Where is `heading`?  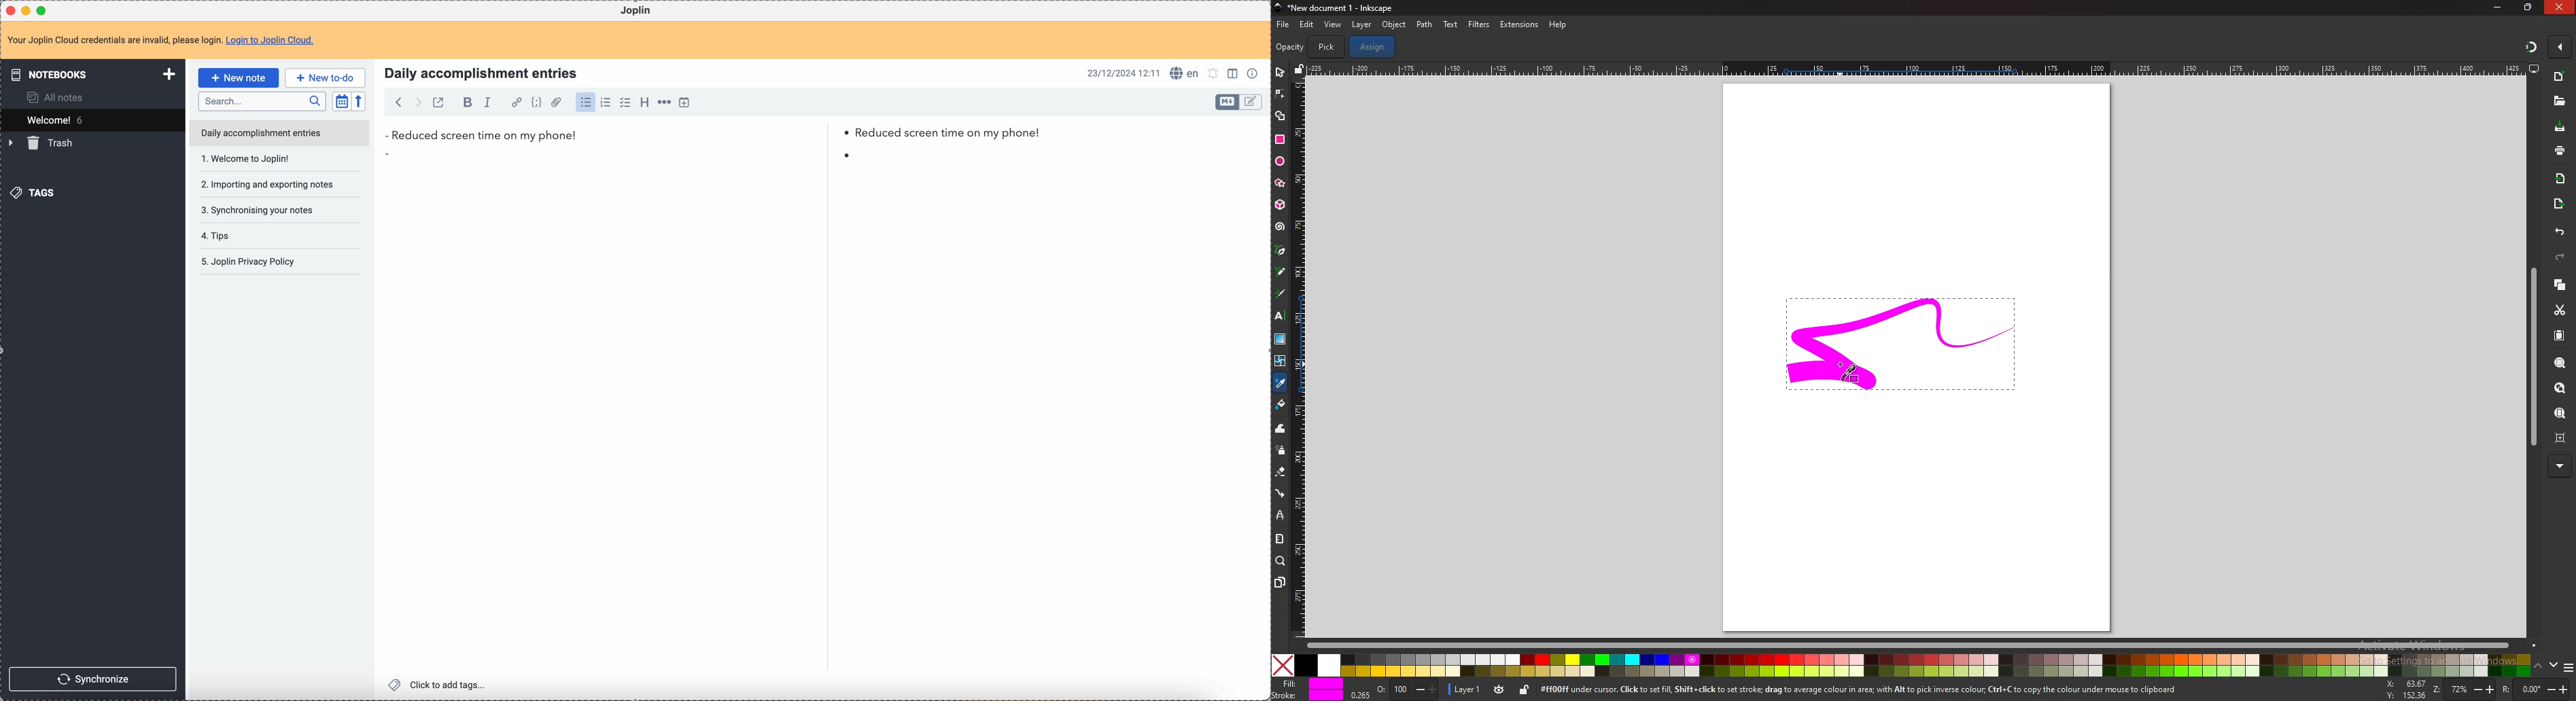 heading is located at coordinates (644, 103).